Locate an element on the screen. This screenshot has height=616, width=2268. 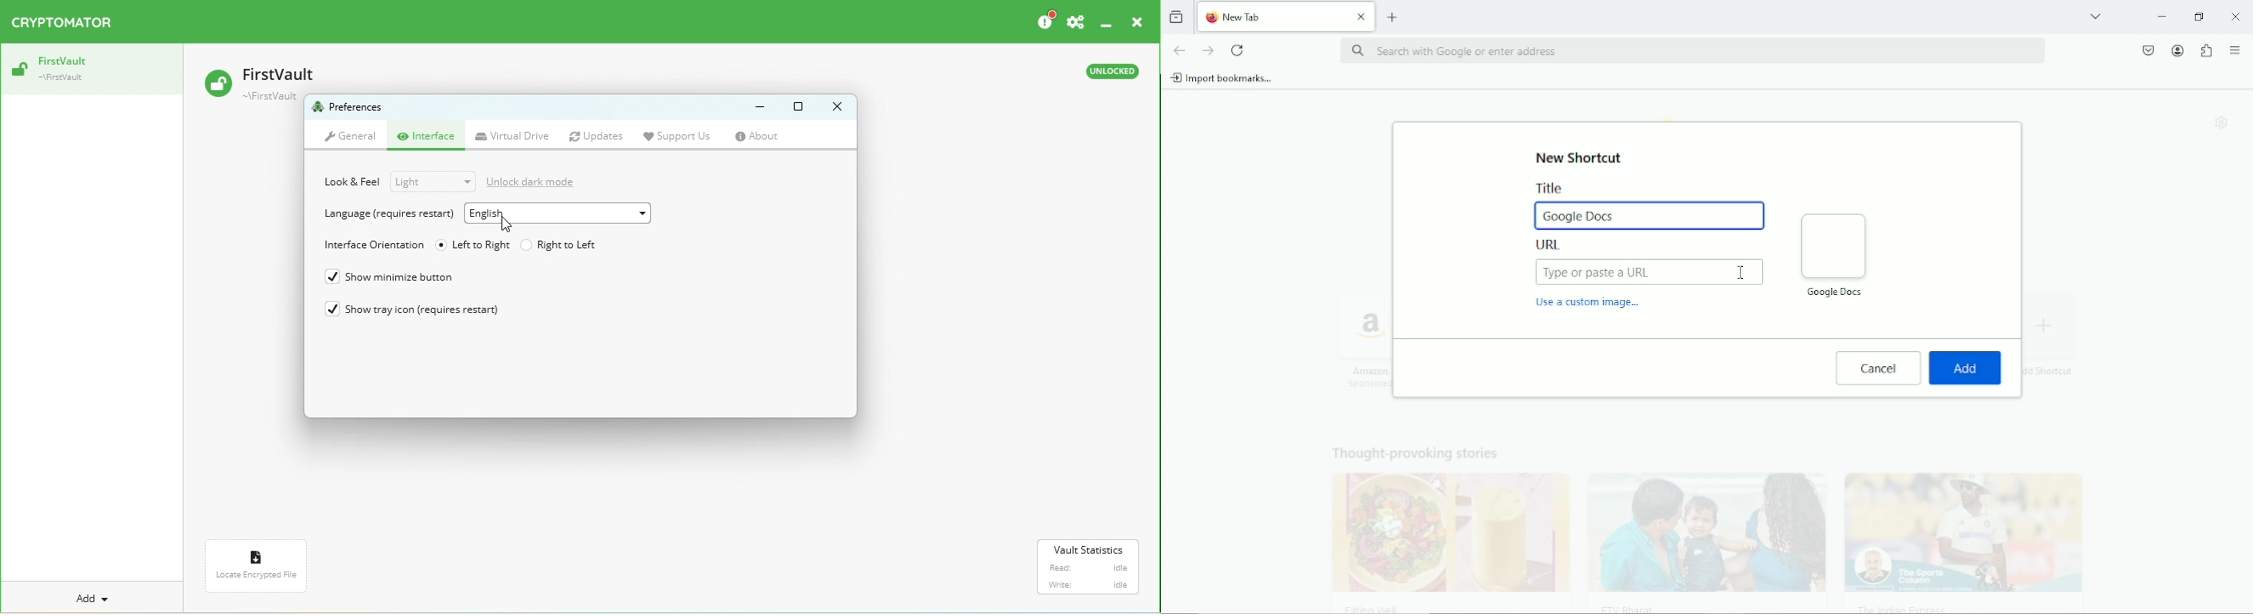
New shortcut is located at coordinates (1582, 157).